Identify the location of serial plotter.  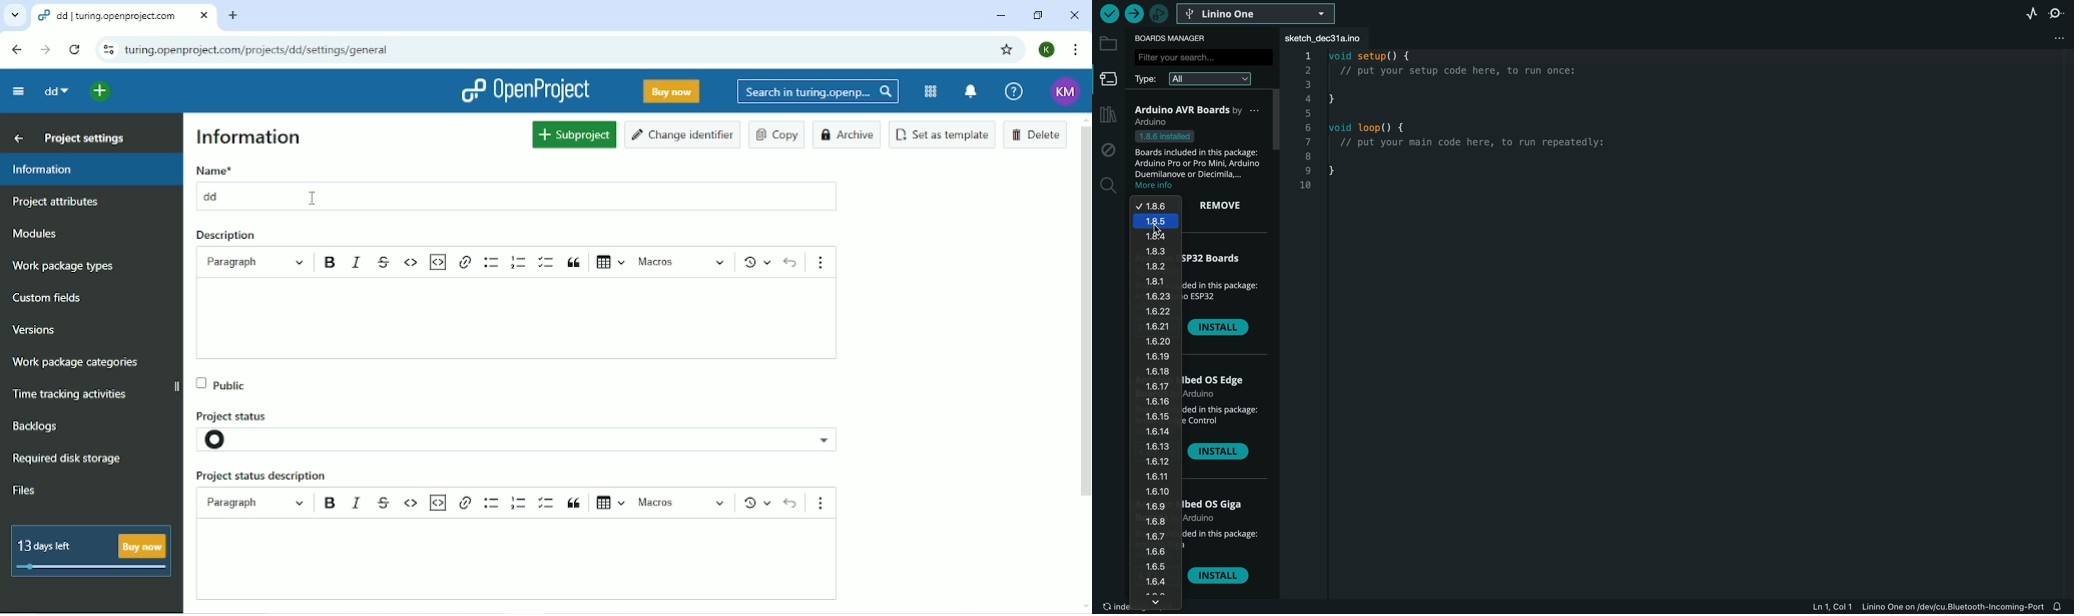
(2027, 13).